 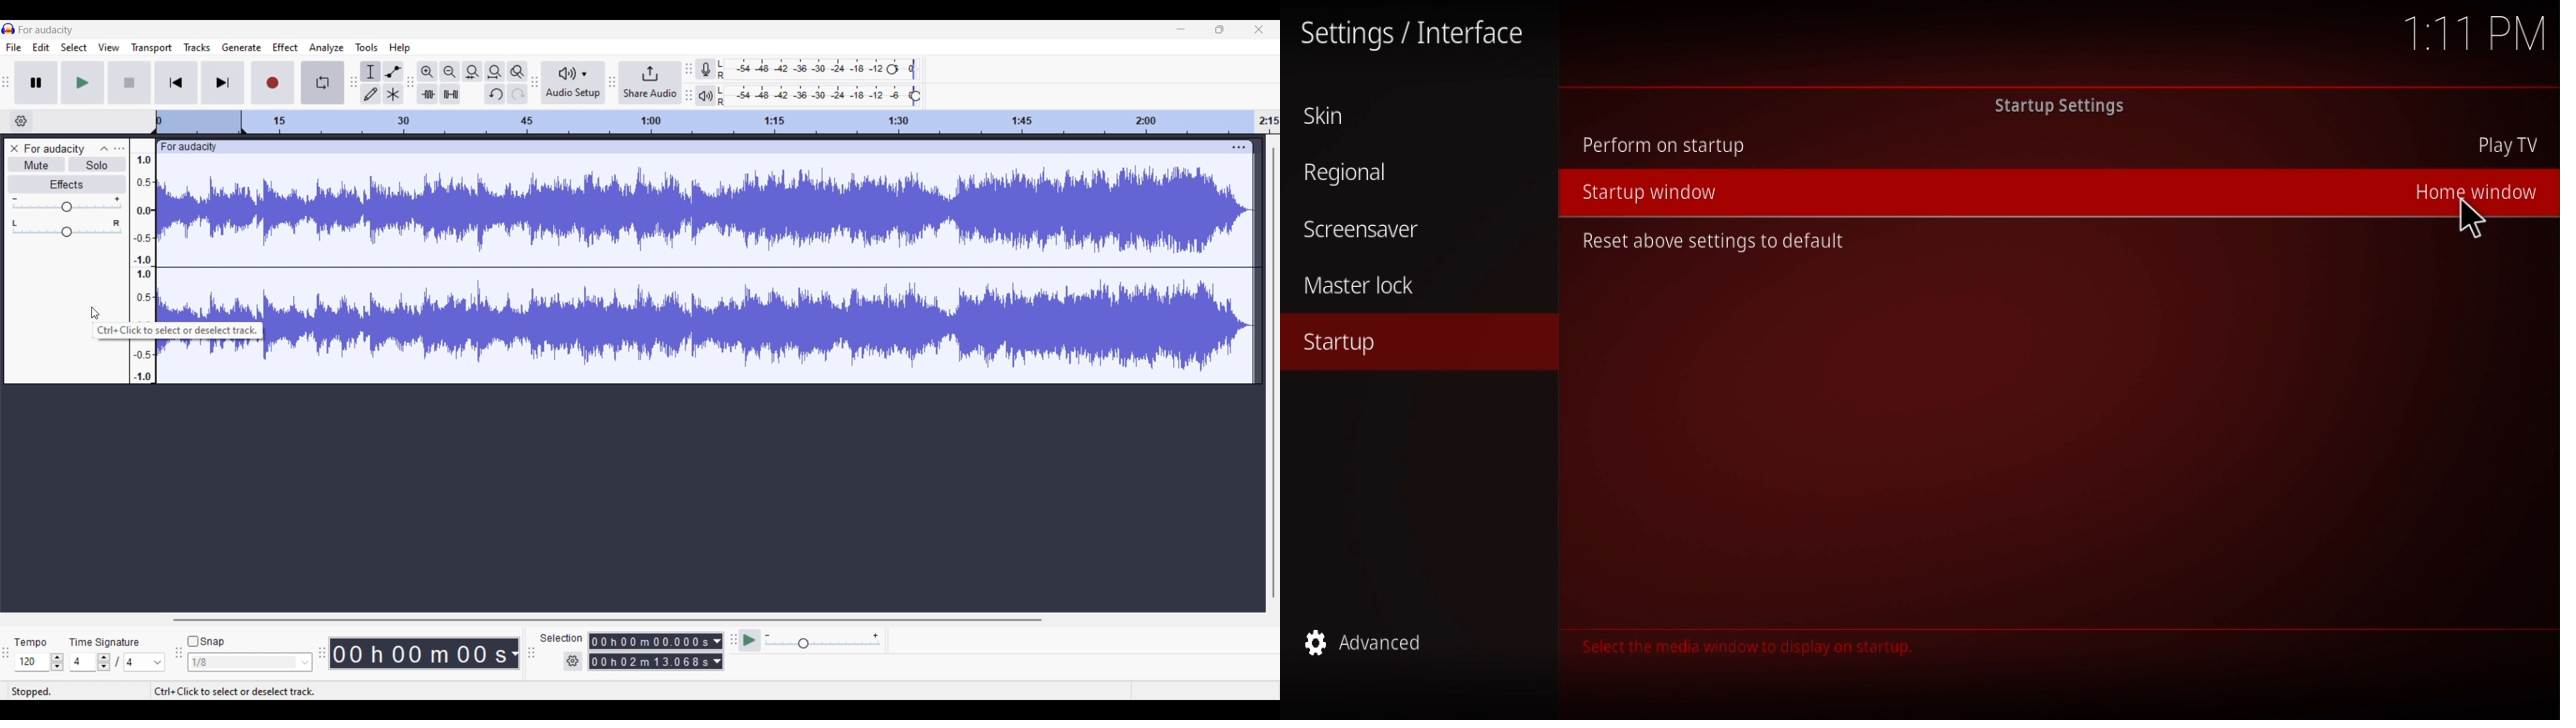 What do you see at coordinates (2512, 147) in the screenshot?
I see `play tv` at bounding box center [2512, 147].